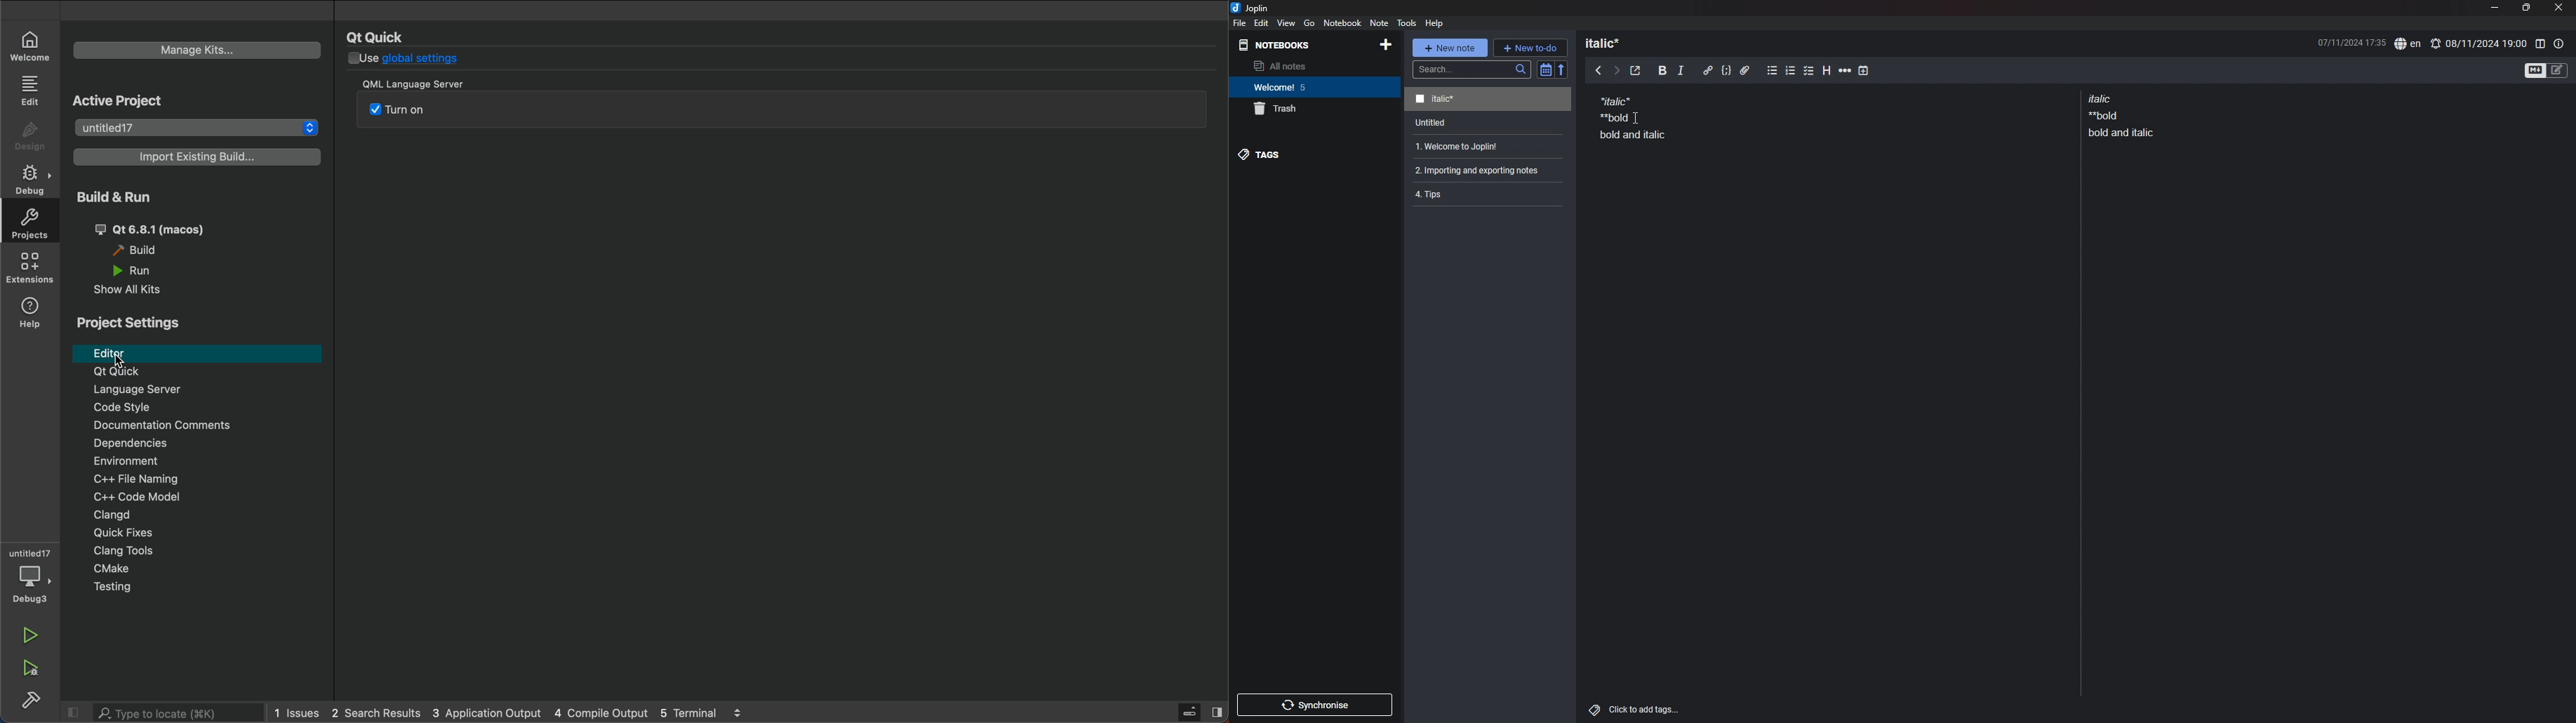  What do you see at coordinates (1315, 109) in the screenshot?
I see `trash` at bounding box center [1315, 109].